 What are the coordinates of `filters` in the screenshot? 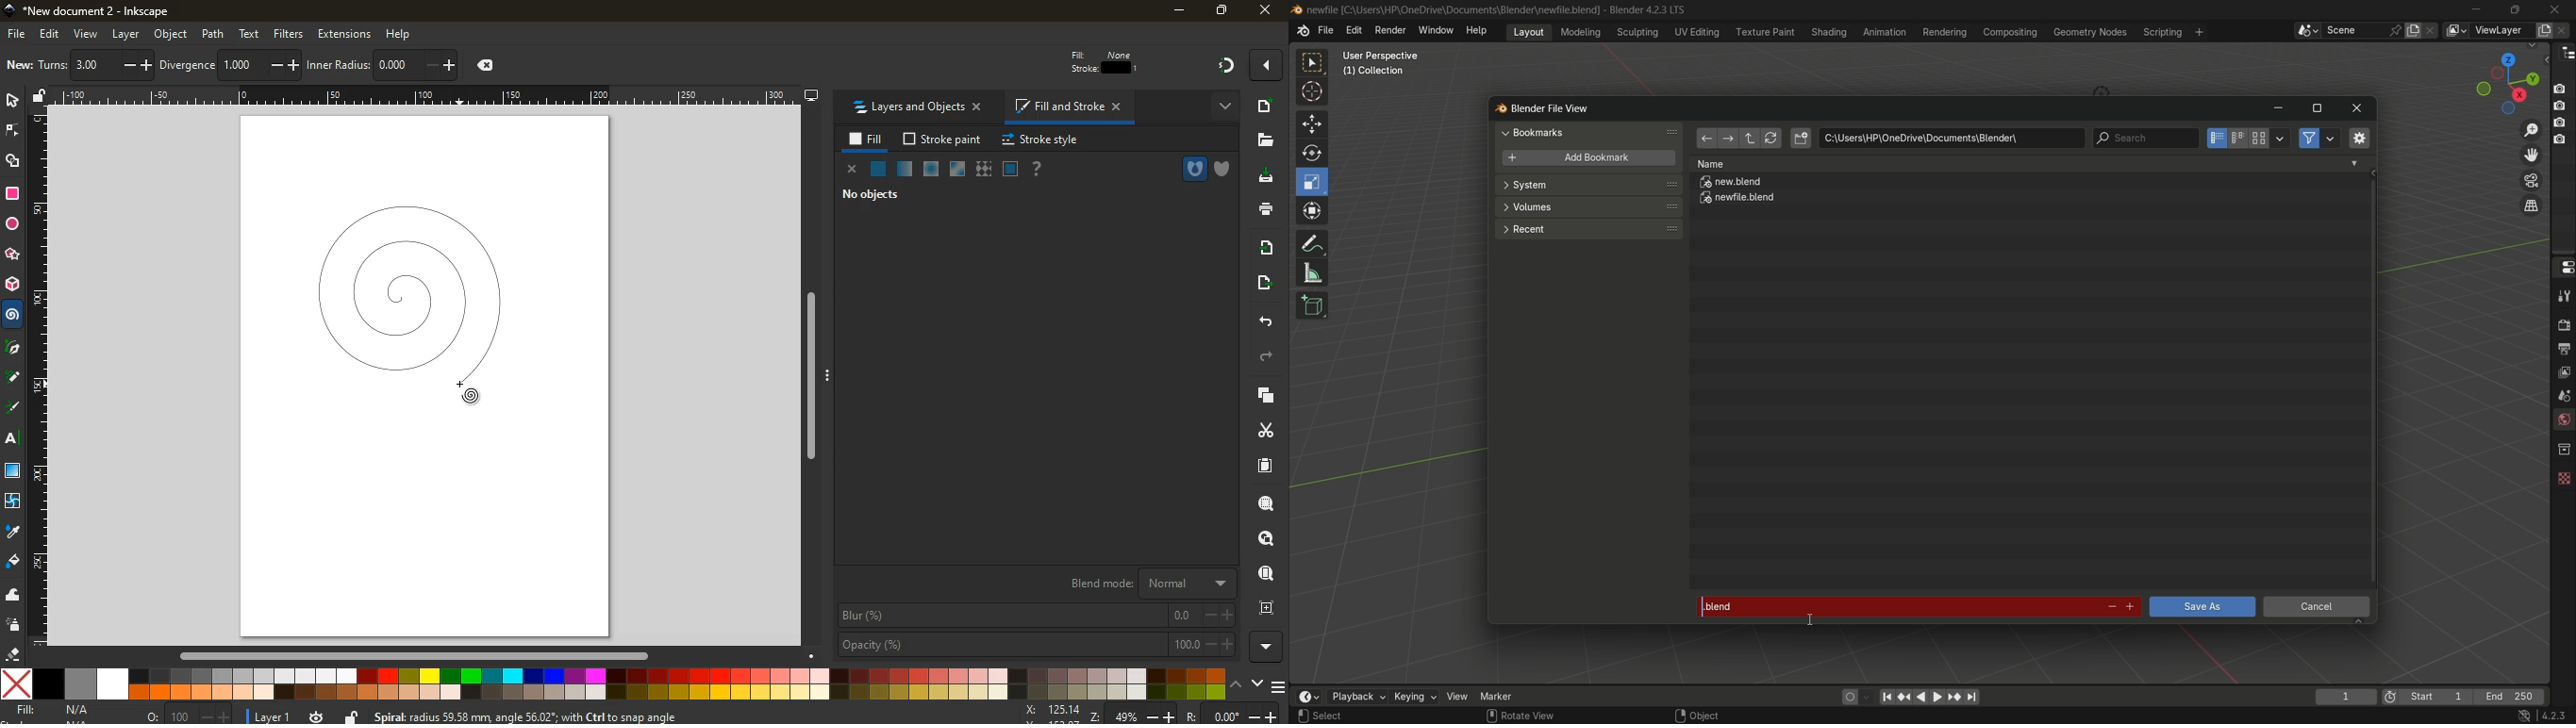 It's located at (290, 32).